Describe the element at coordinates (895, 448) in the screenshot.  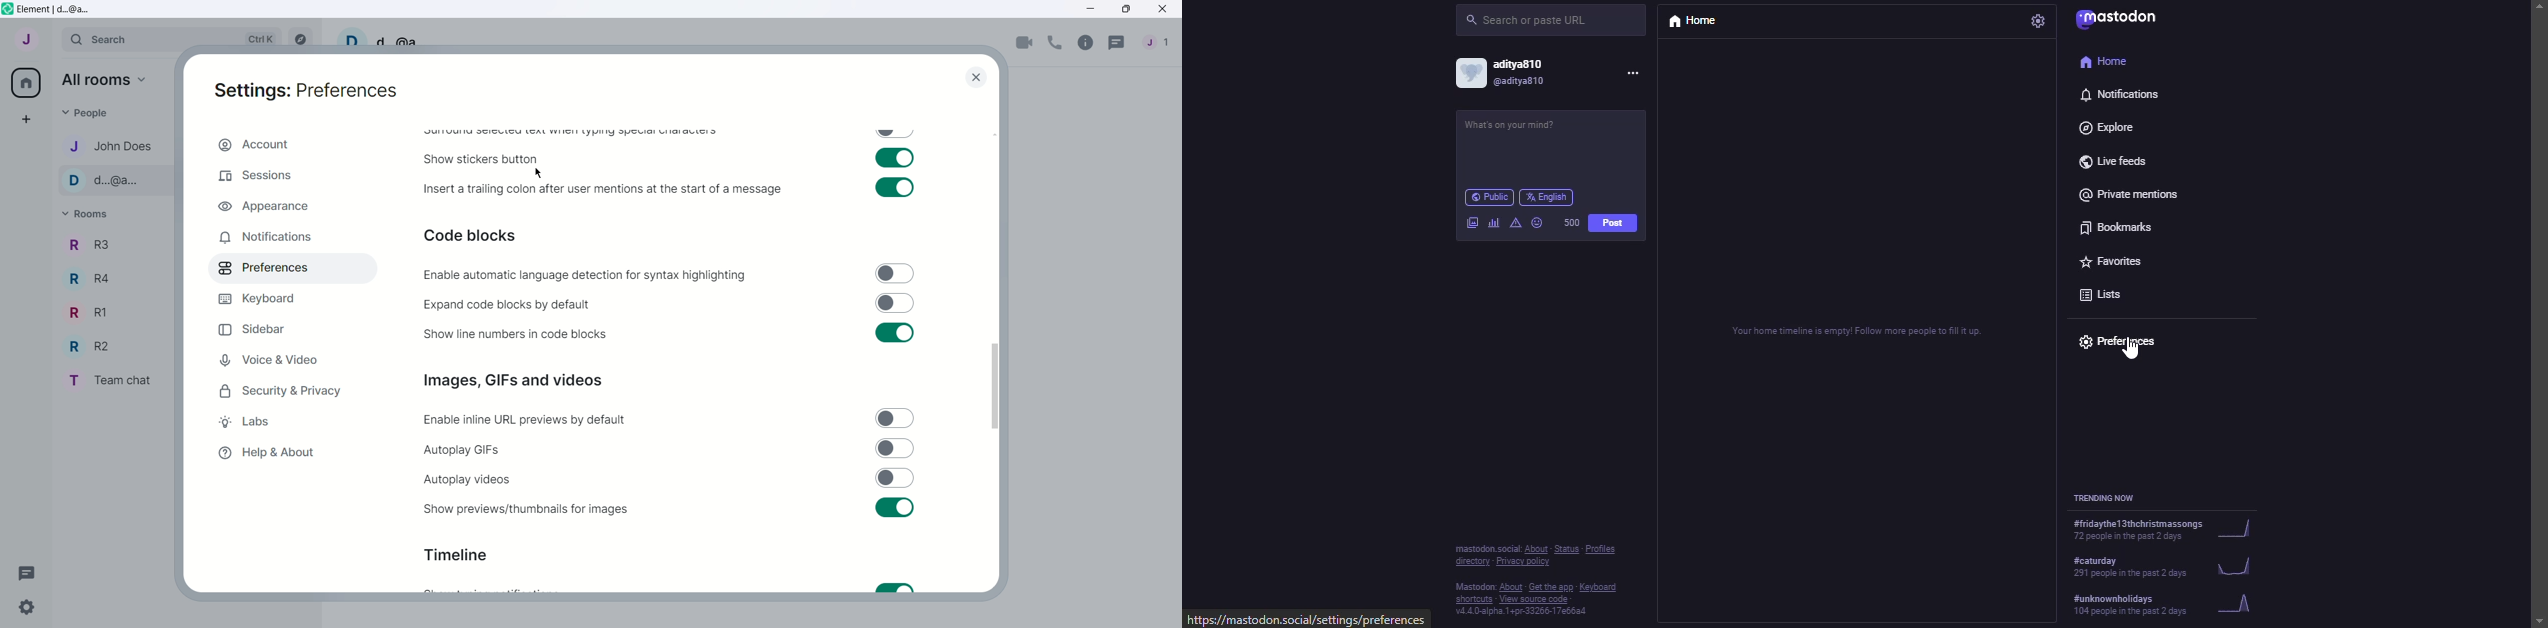
I see `Toggle switch off for autoplay GIFs` at that location.